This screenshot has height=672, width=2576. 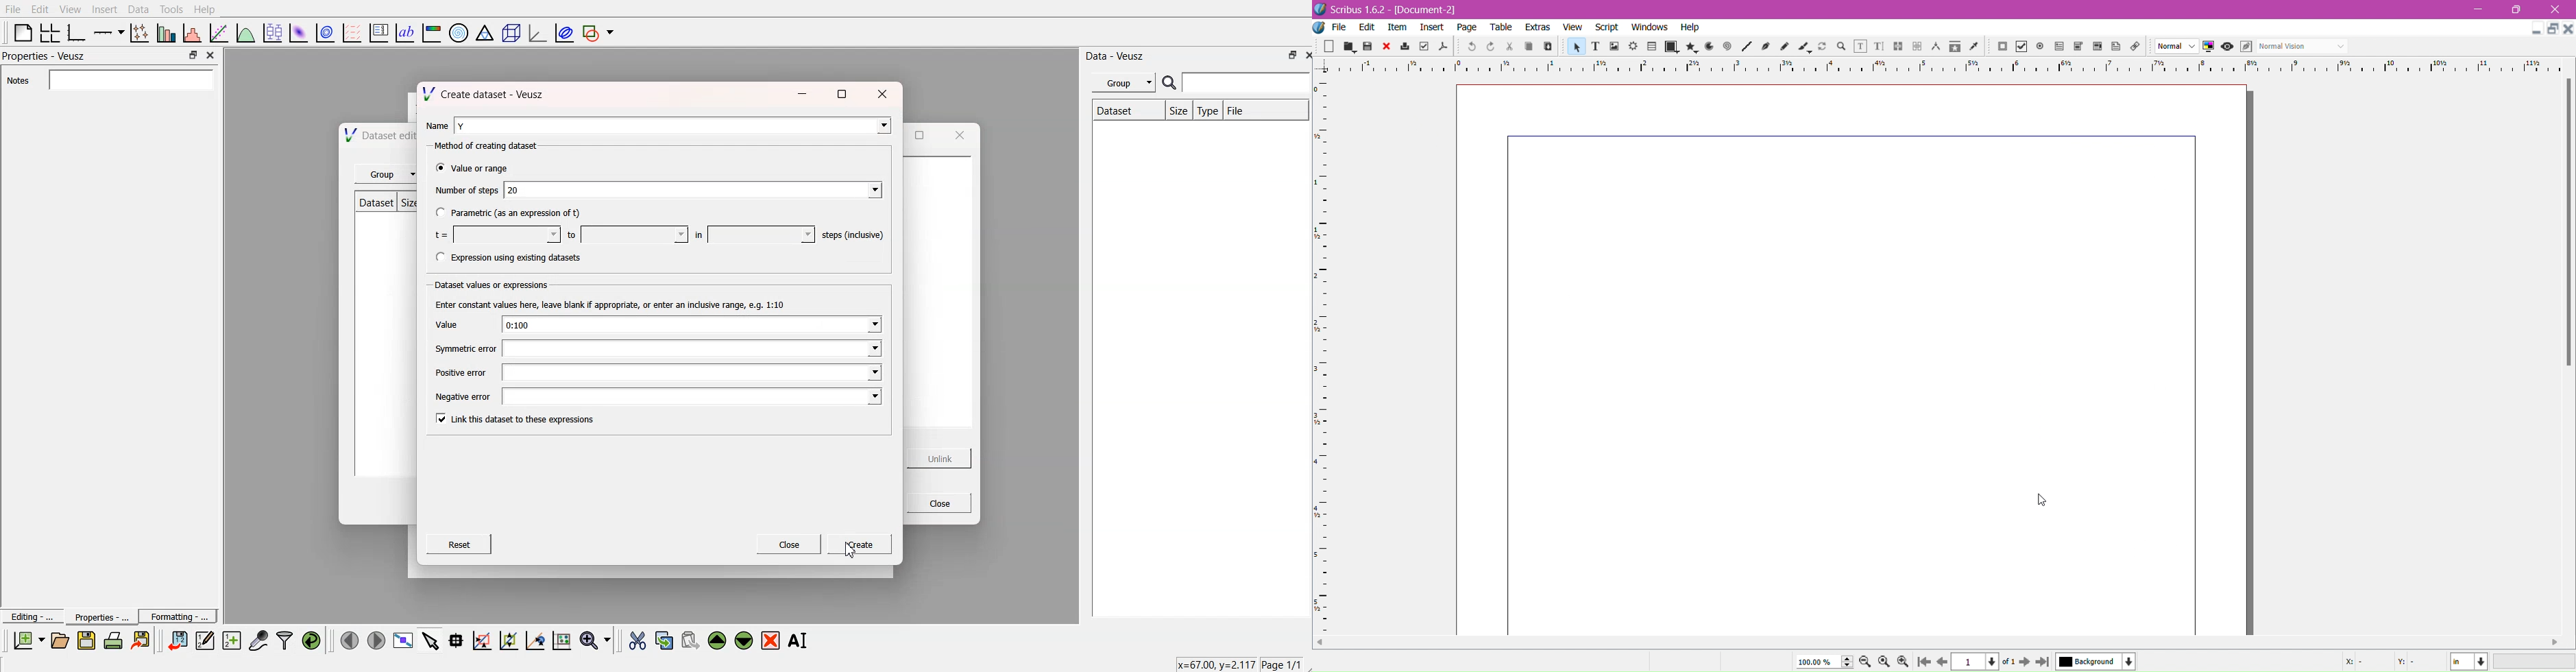 What do you see at coordinates (1467, 27) in the screenshot?
I see `Page` at bounding box center [1467, 27].